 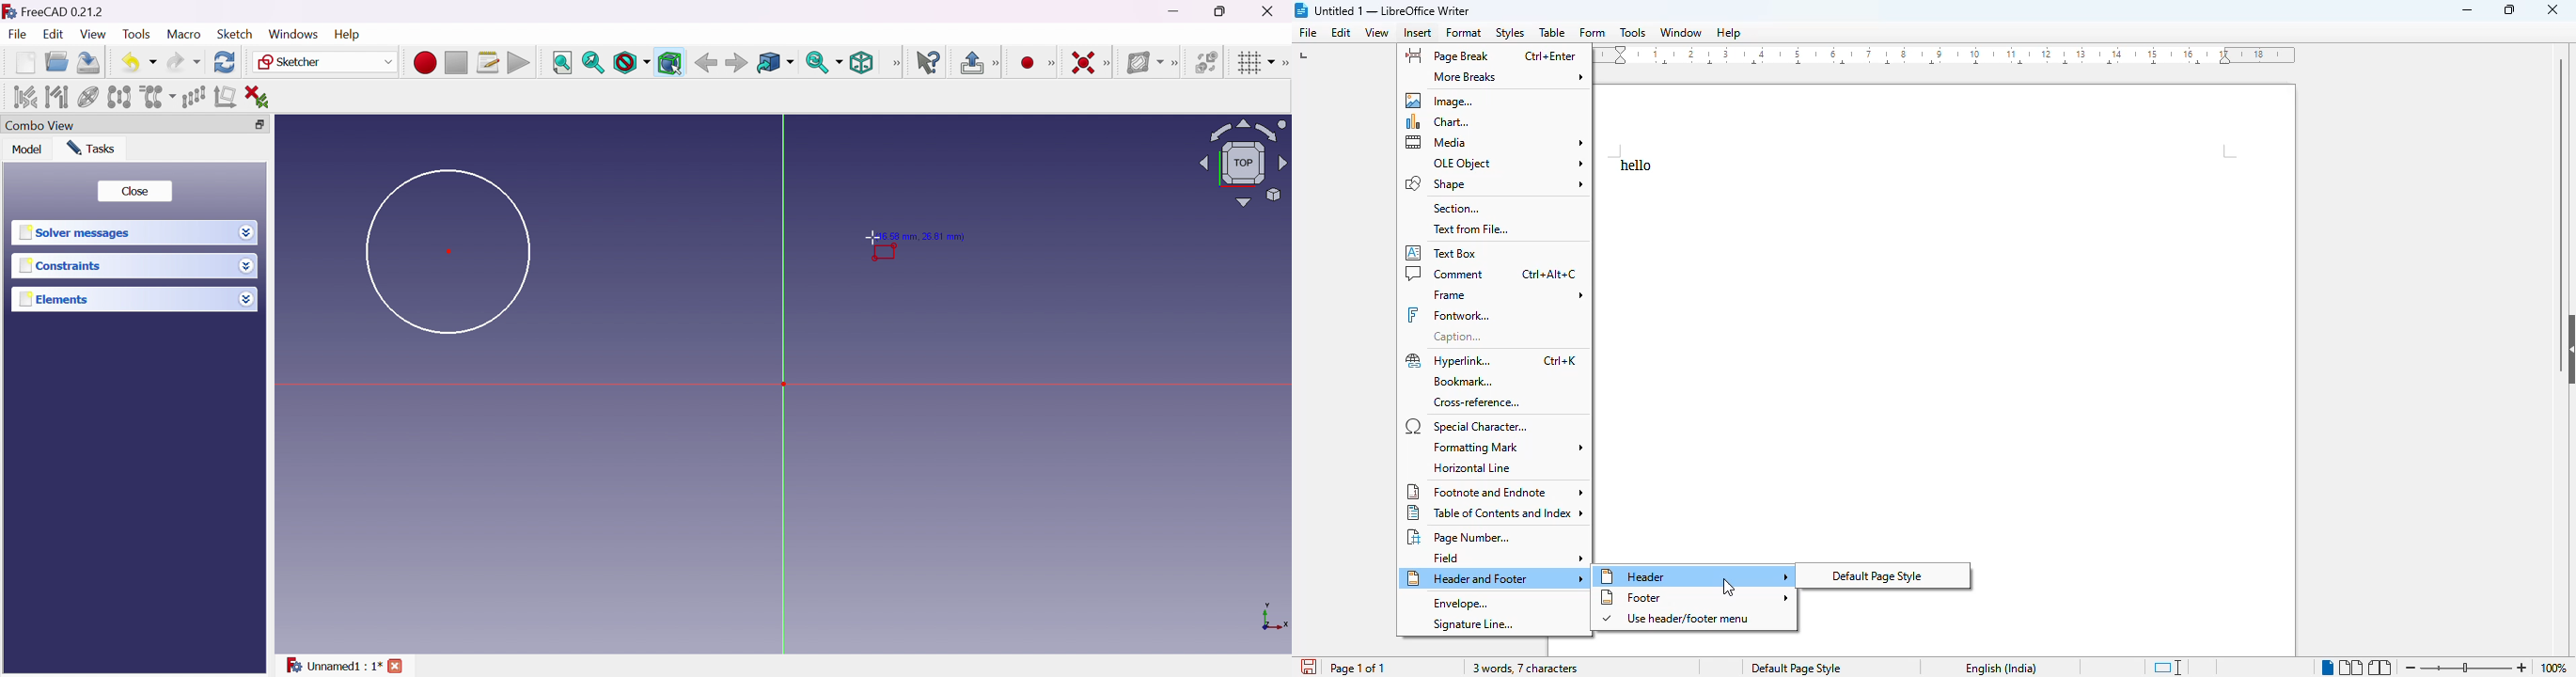 I want to click on book view, so click(x=2380, y=668).